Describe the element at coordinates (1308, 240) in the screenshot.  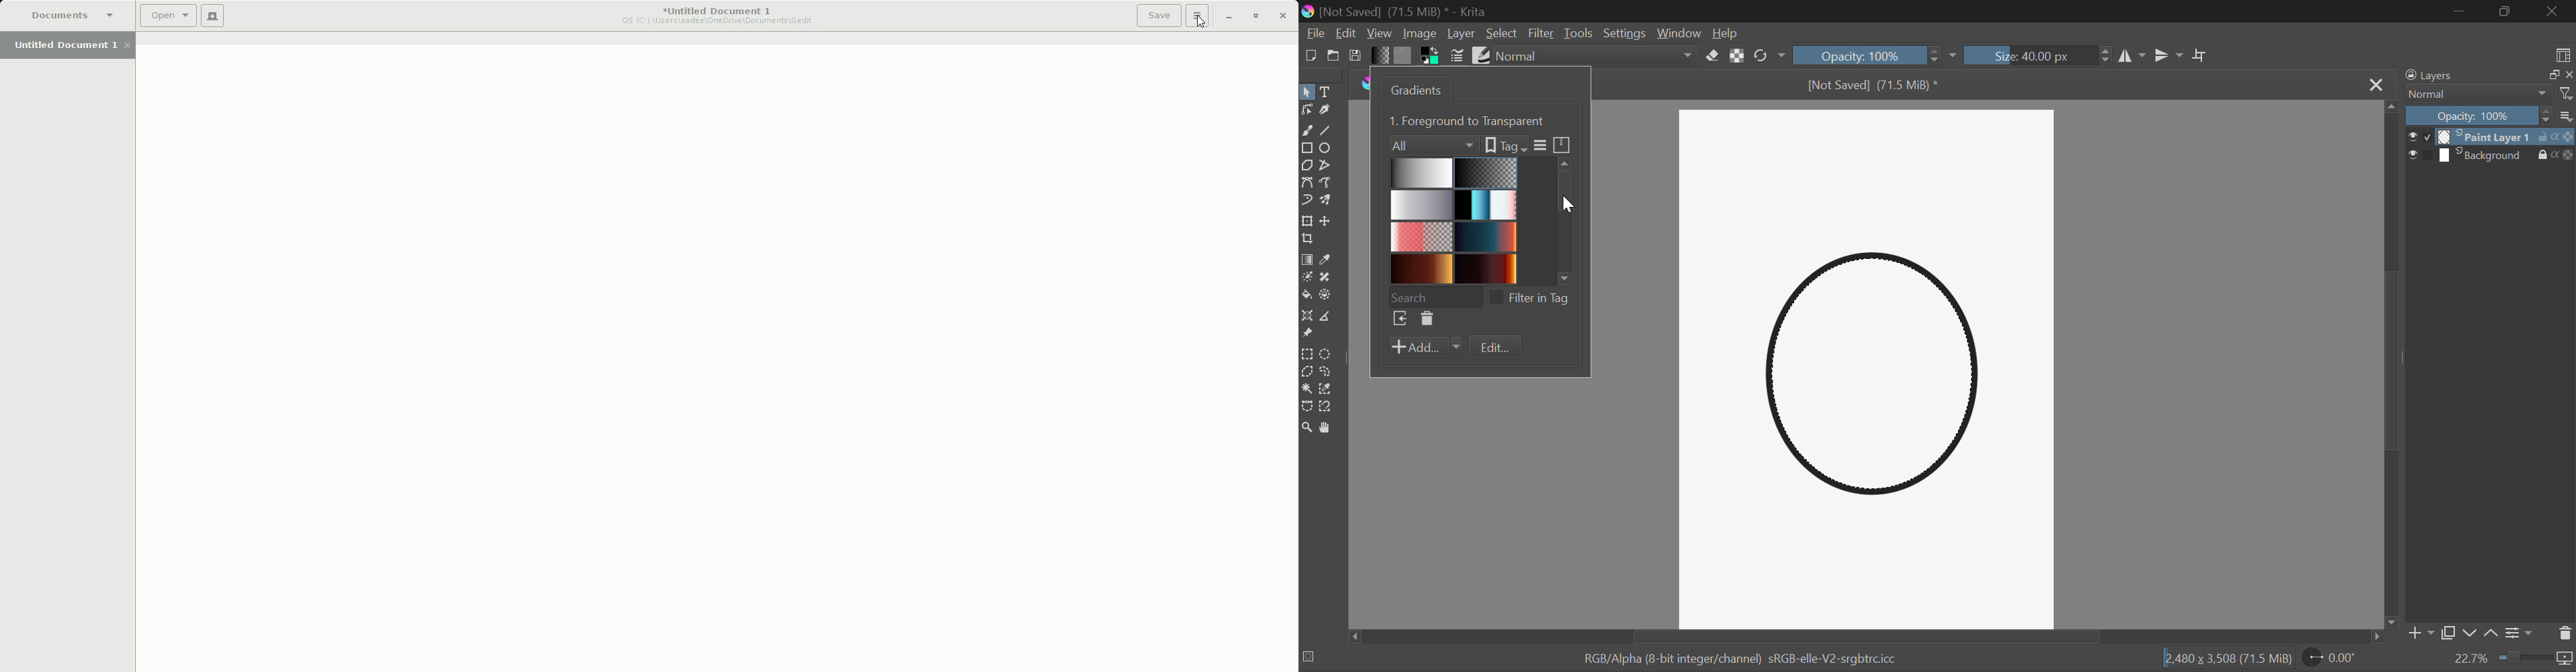
I see `Crop` at that location.